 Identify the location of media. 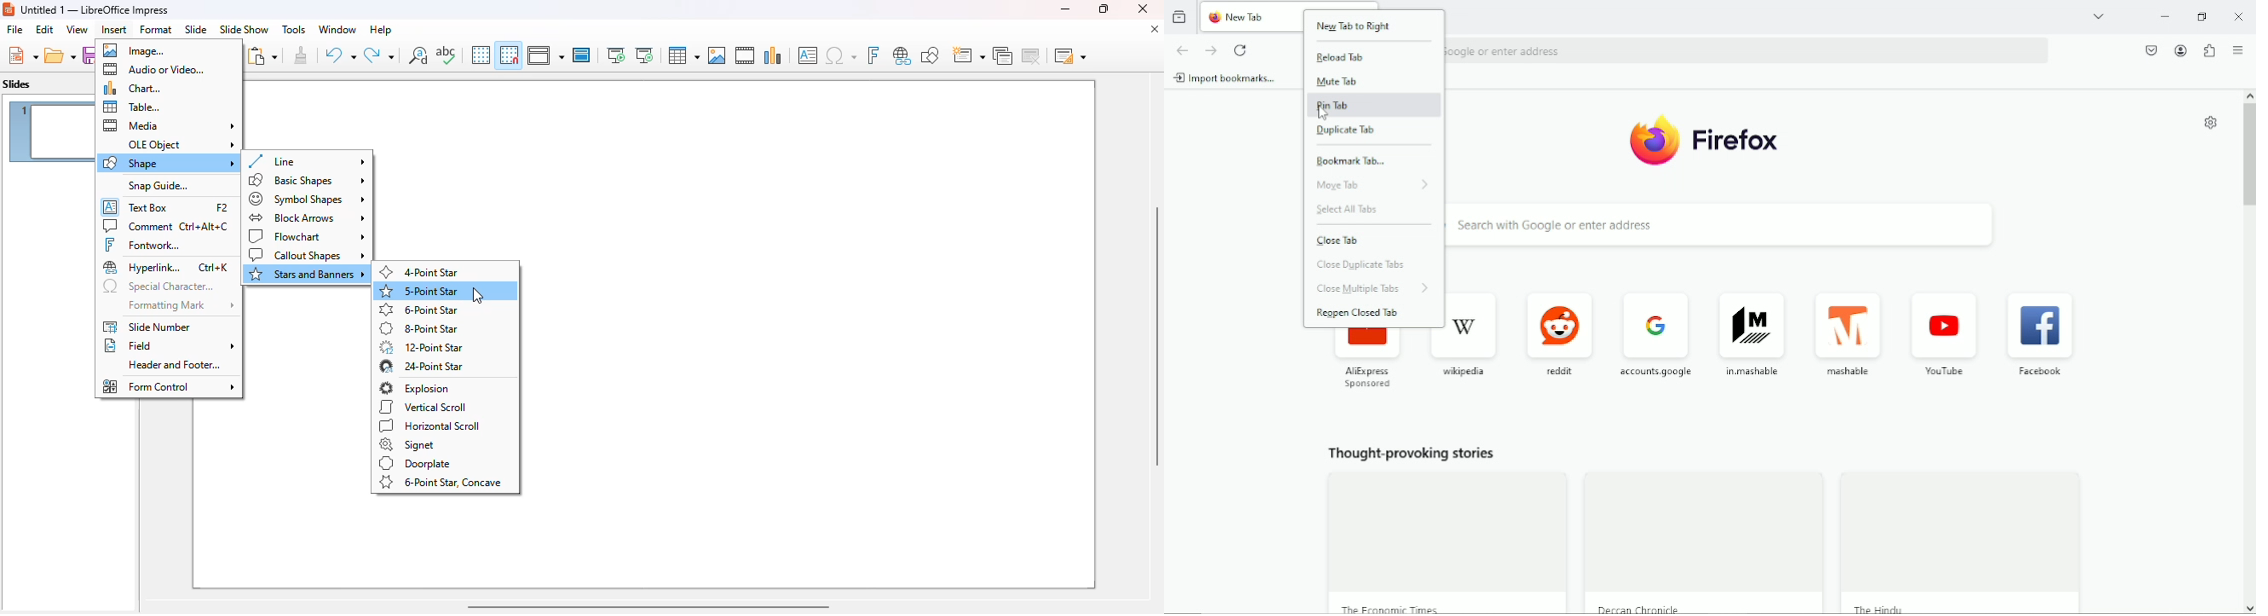
(169, 125).